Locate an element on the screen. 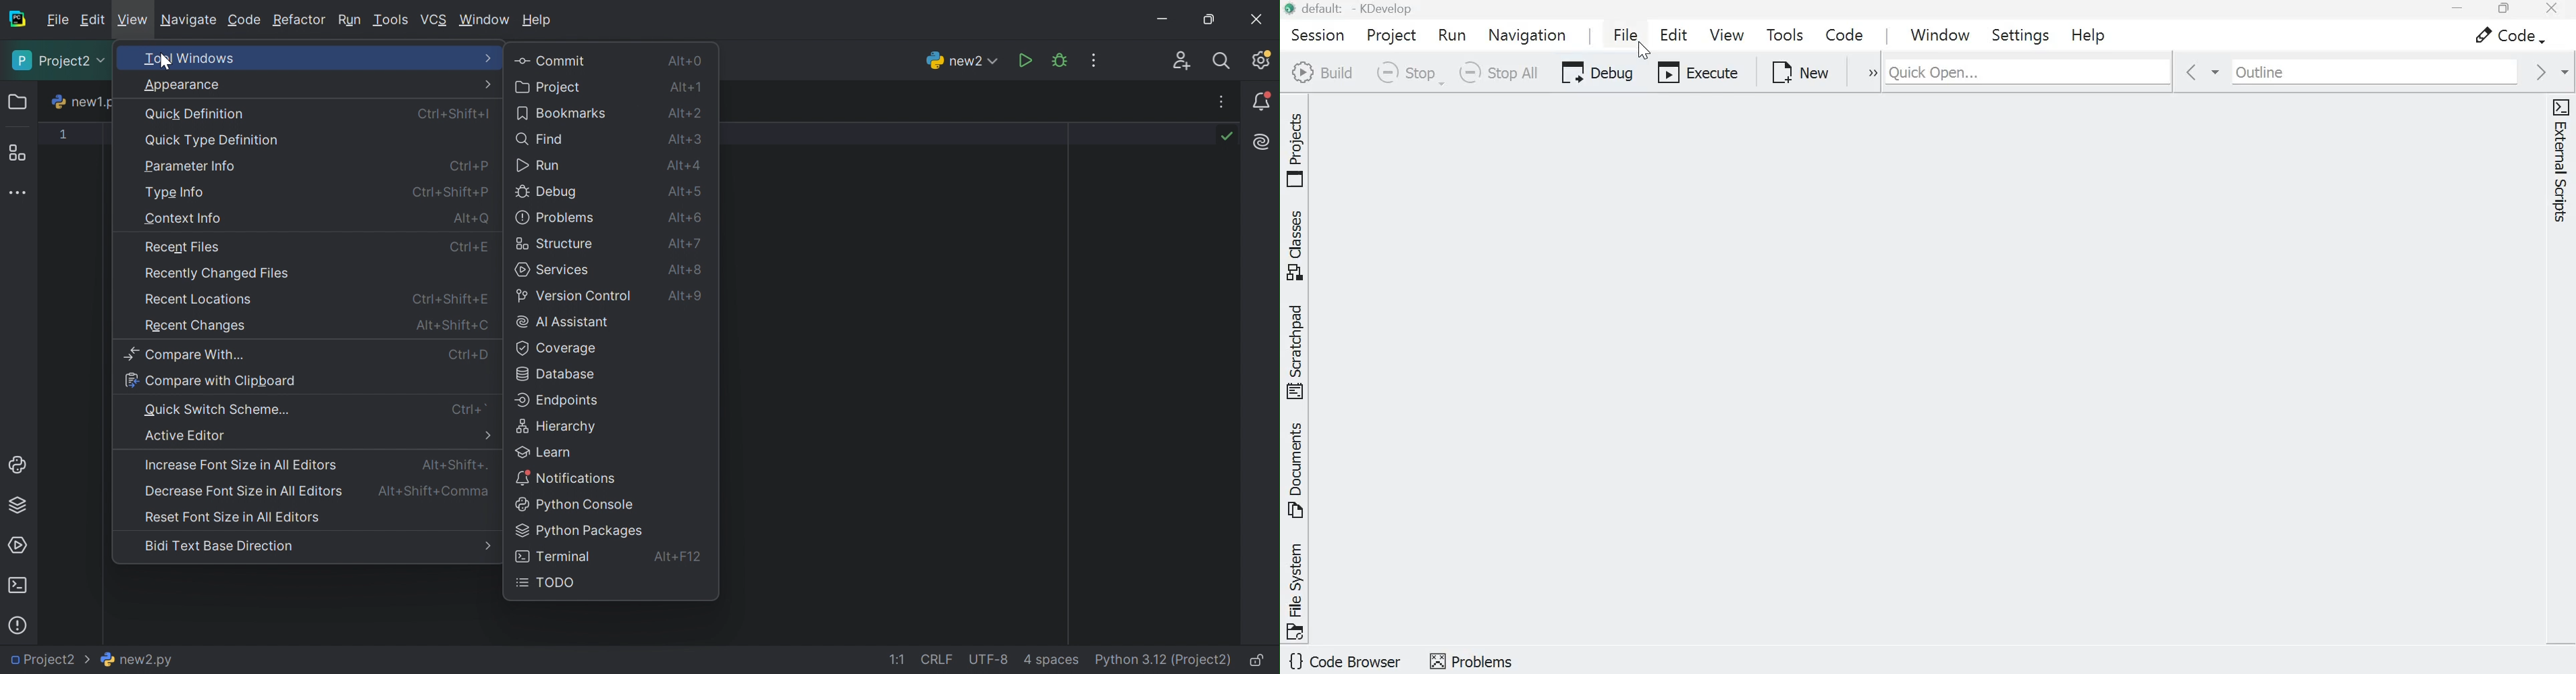 The image size is (2576, 700). CRLF is located at coordinates (936, 659).